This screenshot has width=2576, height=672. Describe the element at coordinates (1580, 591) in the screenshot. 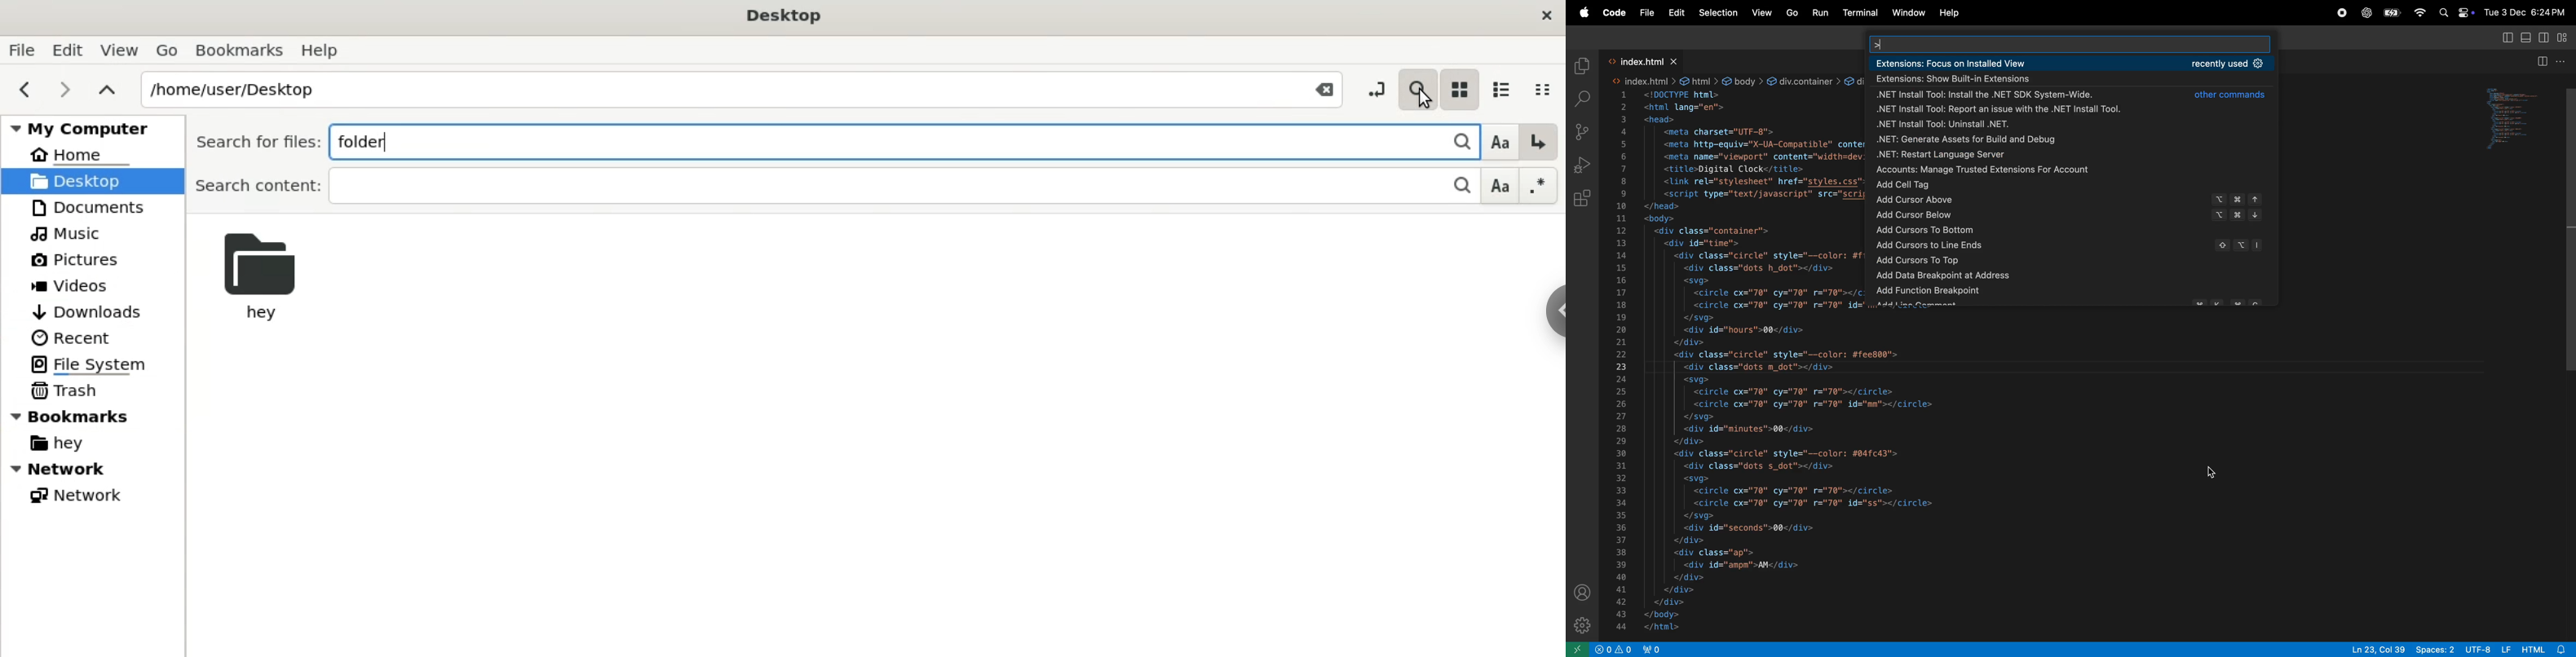

I see `profile` at that location.